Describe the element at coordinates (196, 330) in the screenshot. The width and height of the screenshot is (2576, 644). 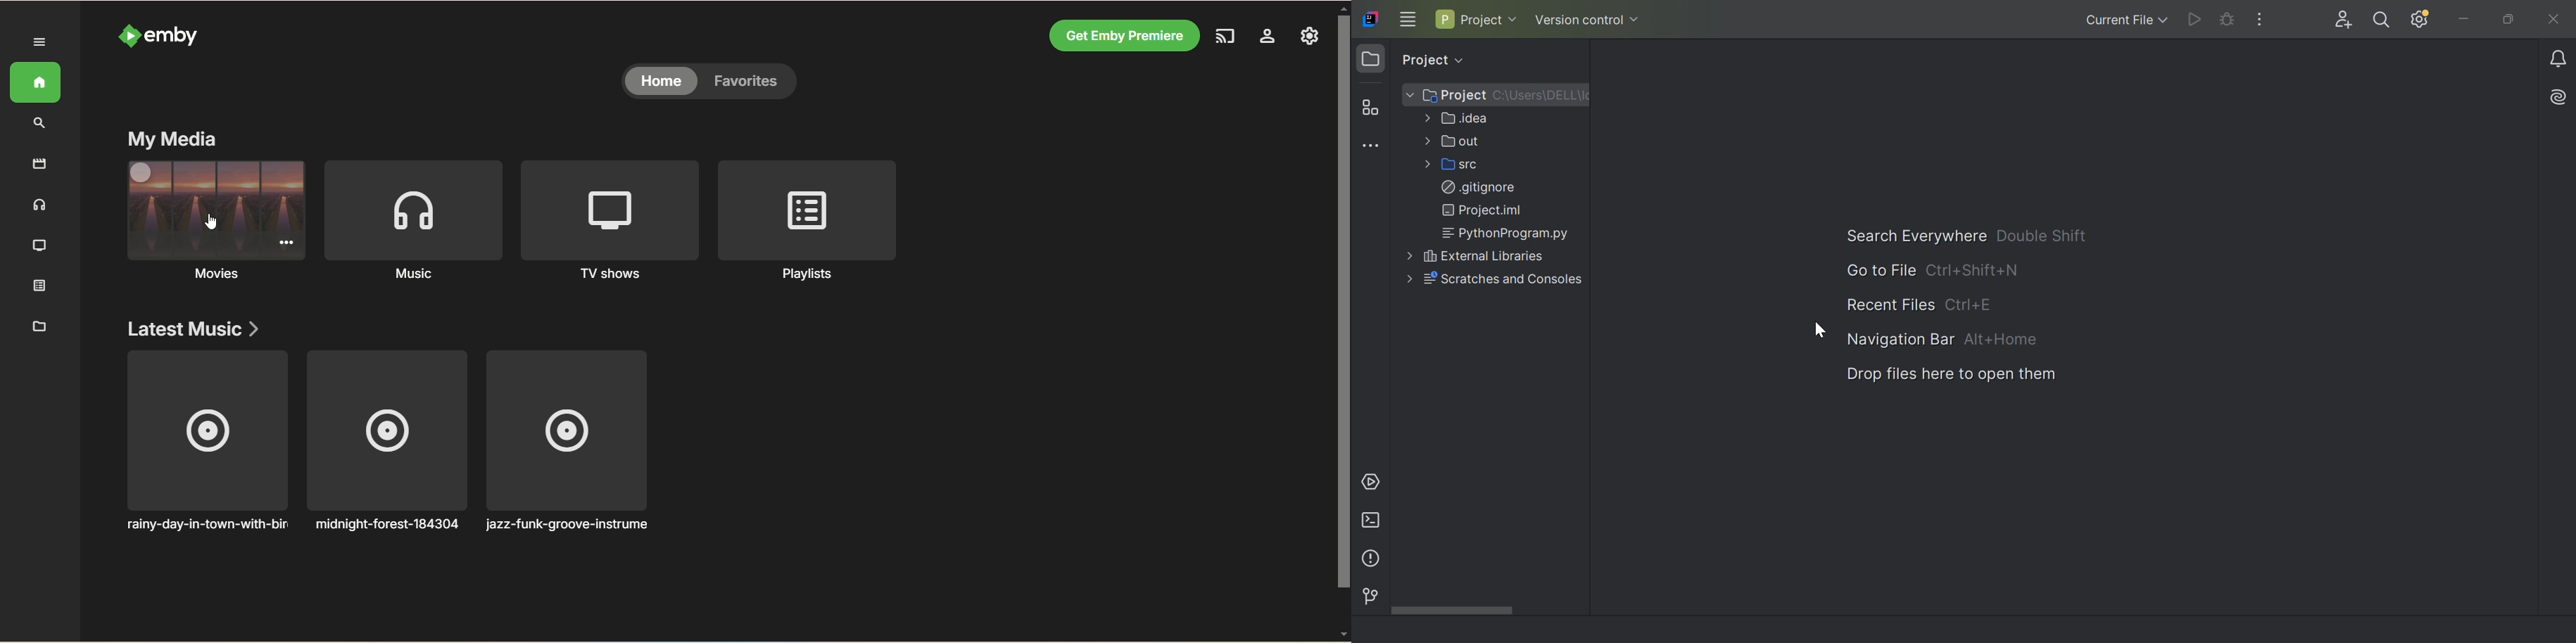
I see `latest music` at that location.